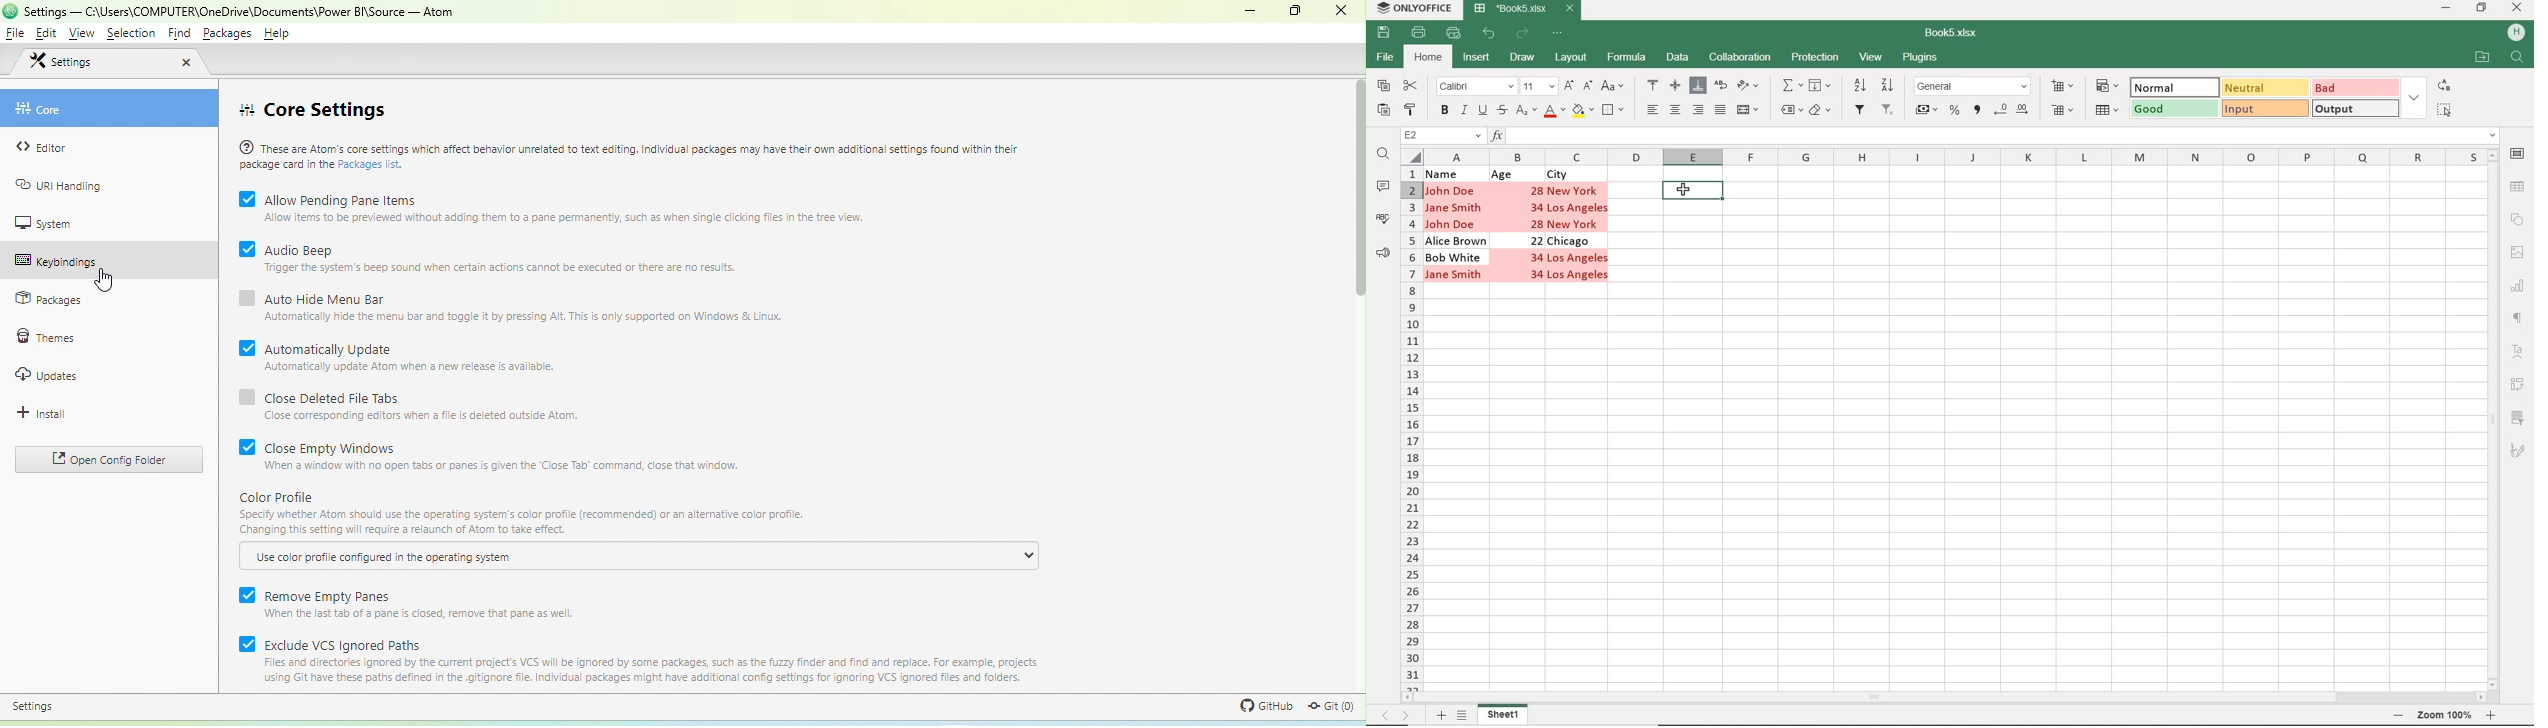  Describe the element at coordinates (1820, 85) in the screenshot. I see `FILL` at that location.